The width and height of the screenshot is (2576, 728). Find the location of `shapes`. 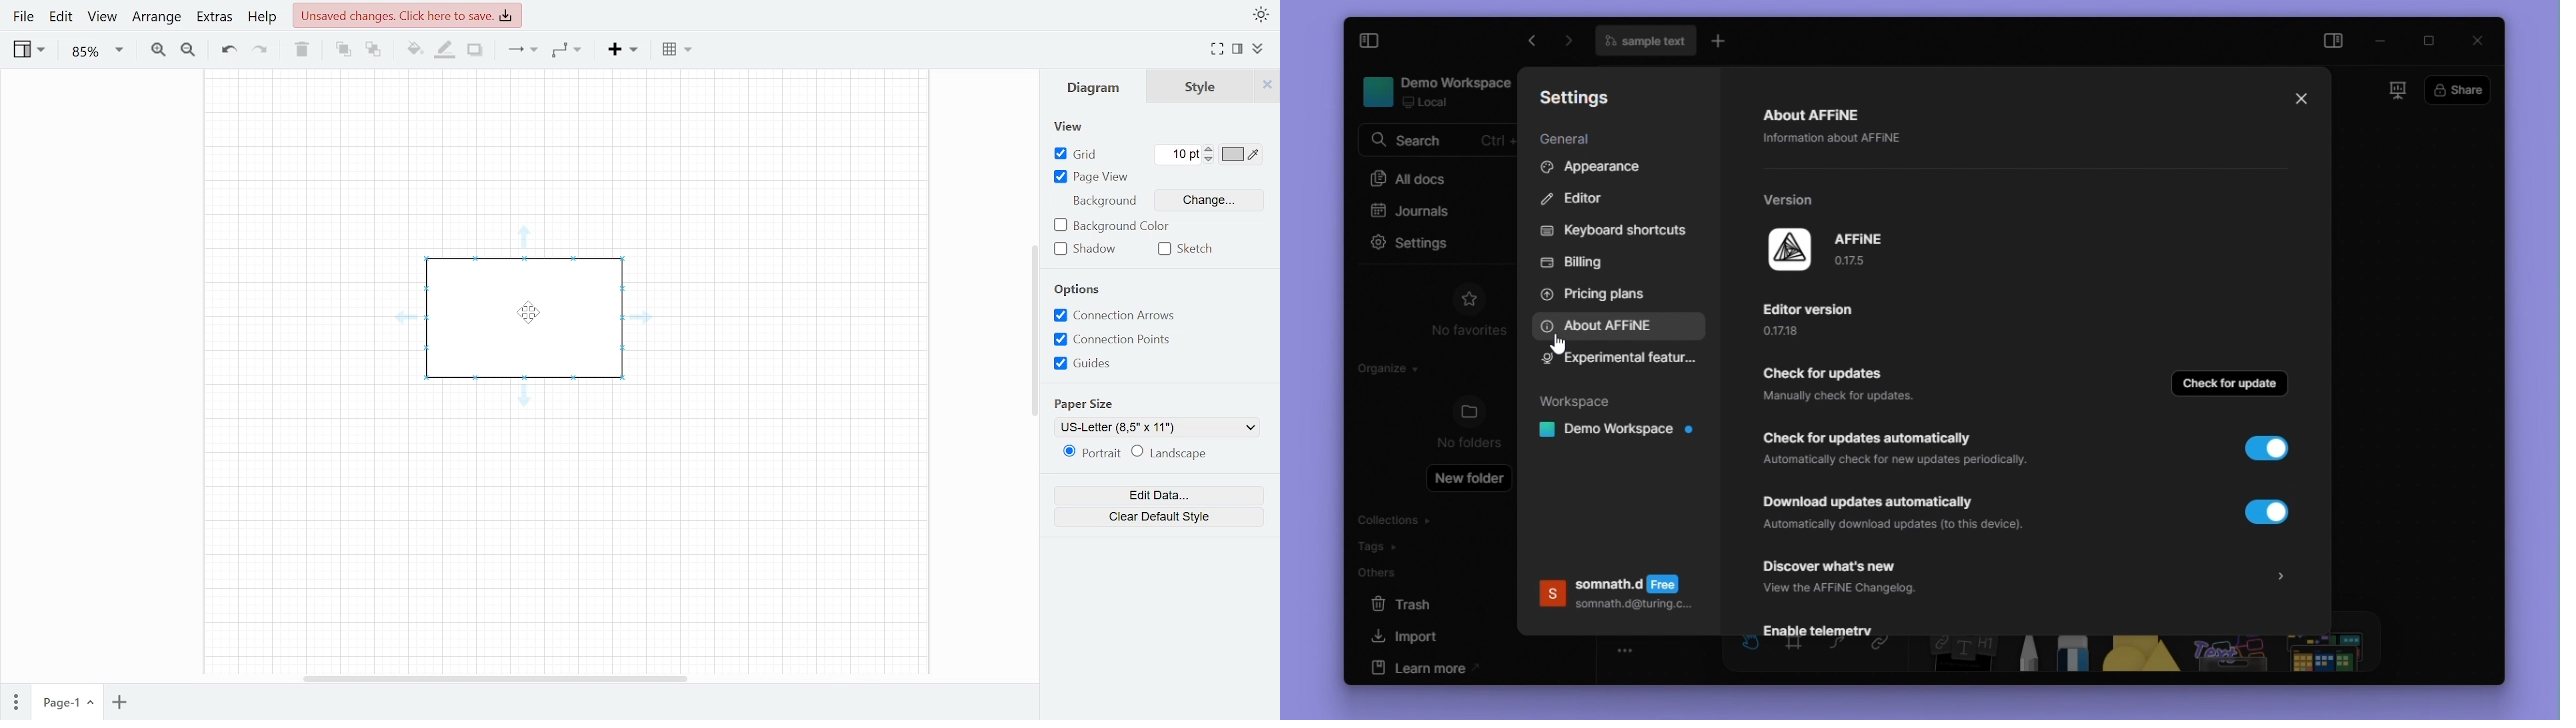

shapes is located at coordinates (2142, 653).